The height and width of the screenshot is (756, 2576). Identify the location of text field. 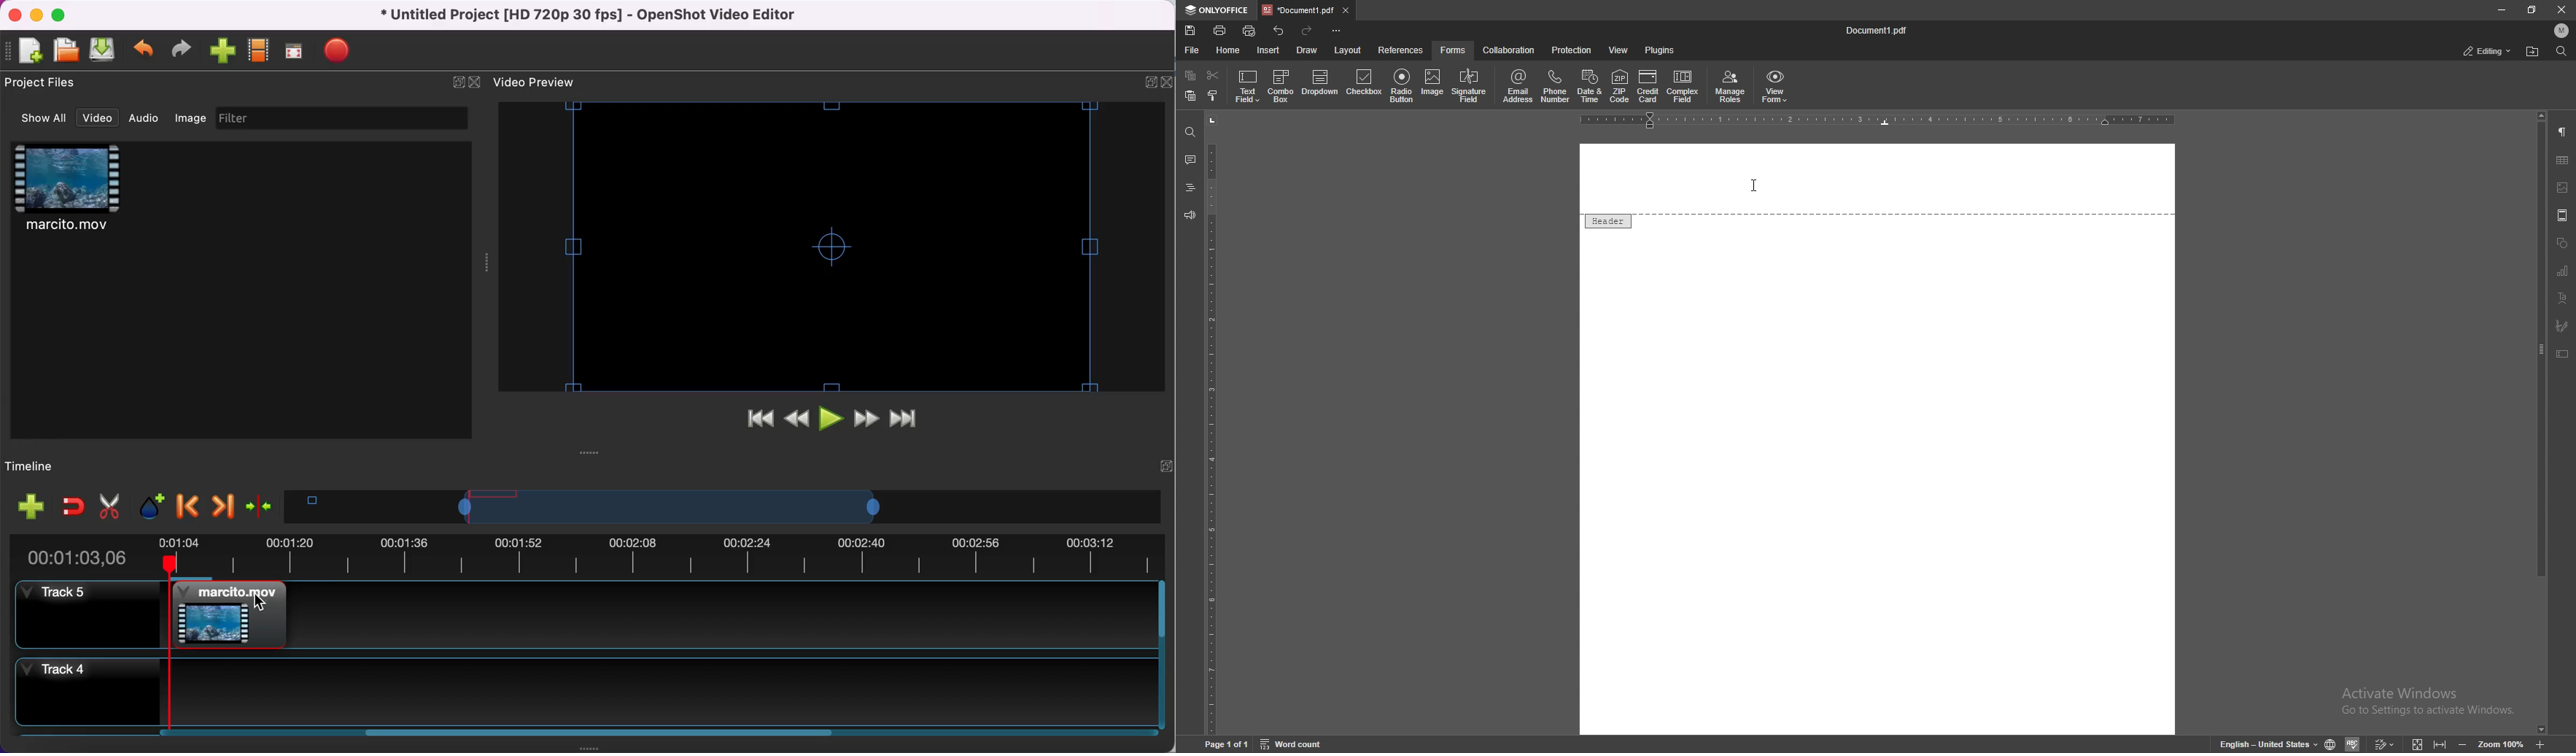
(1249, 85).